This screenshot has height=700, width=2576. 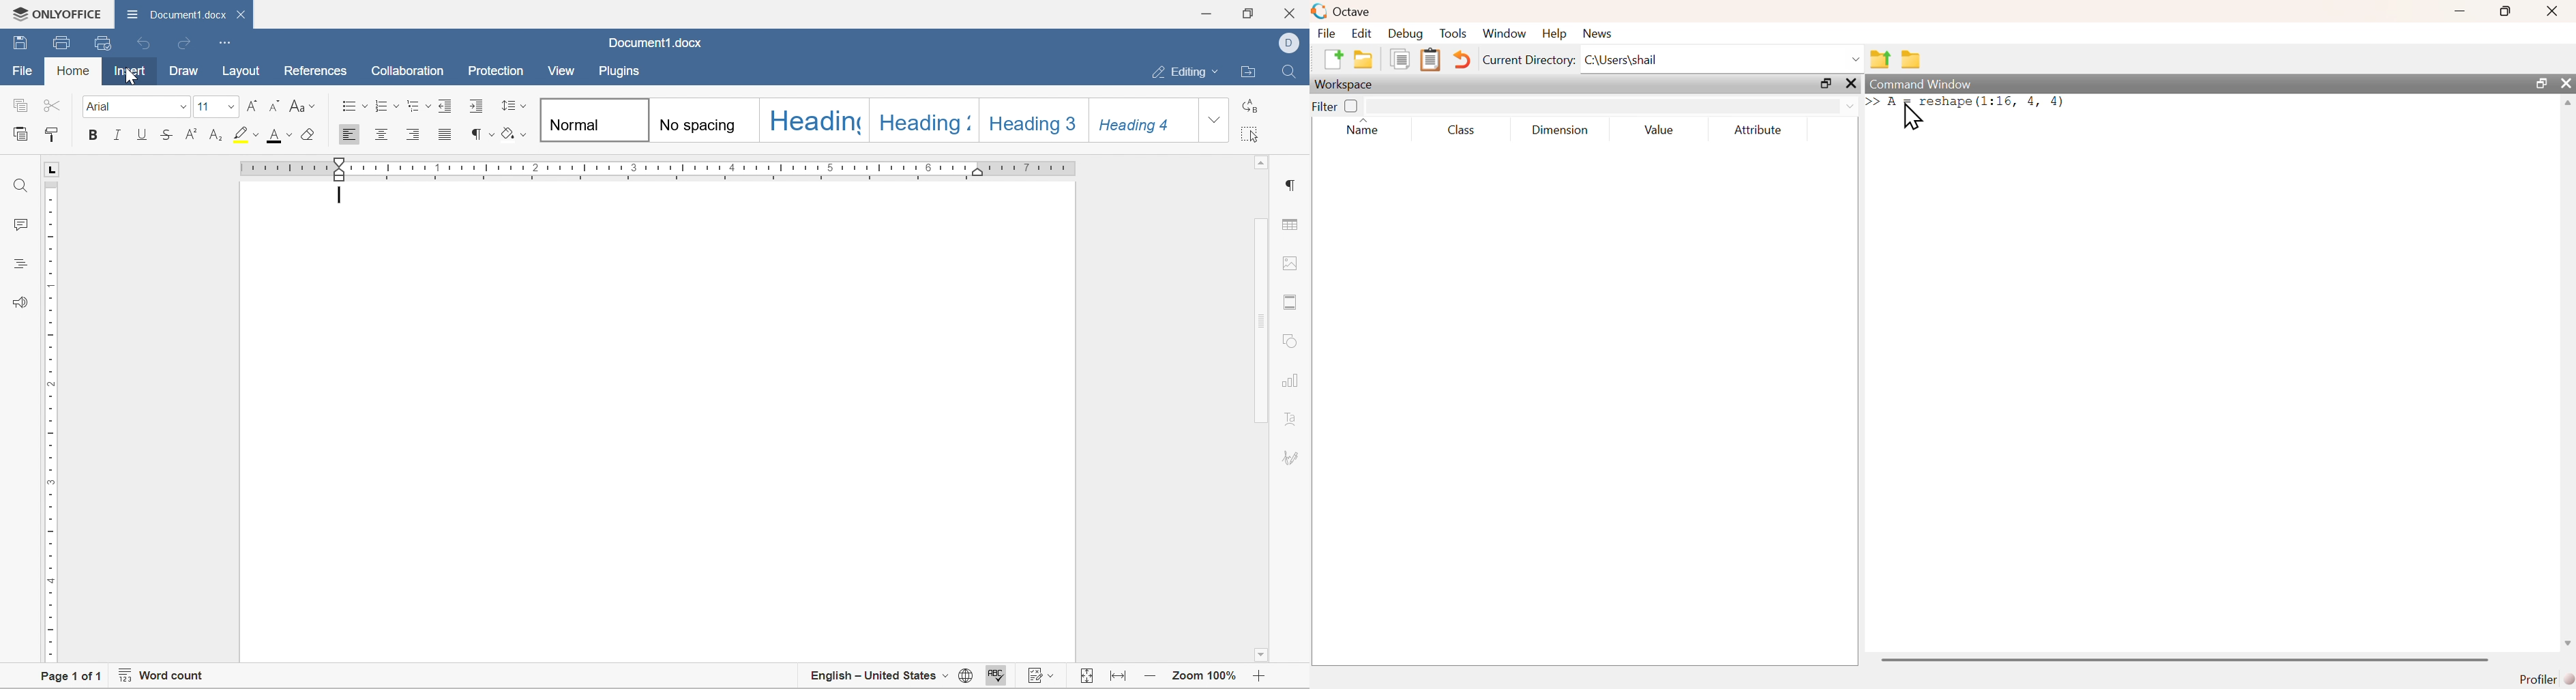 I want to click on Word count, so click(x=162, y=677).